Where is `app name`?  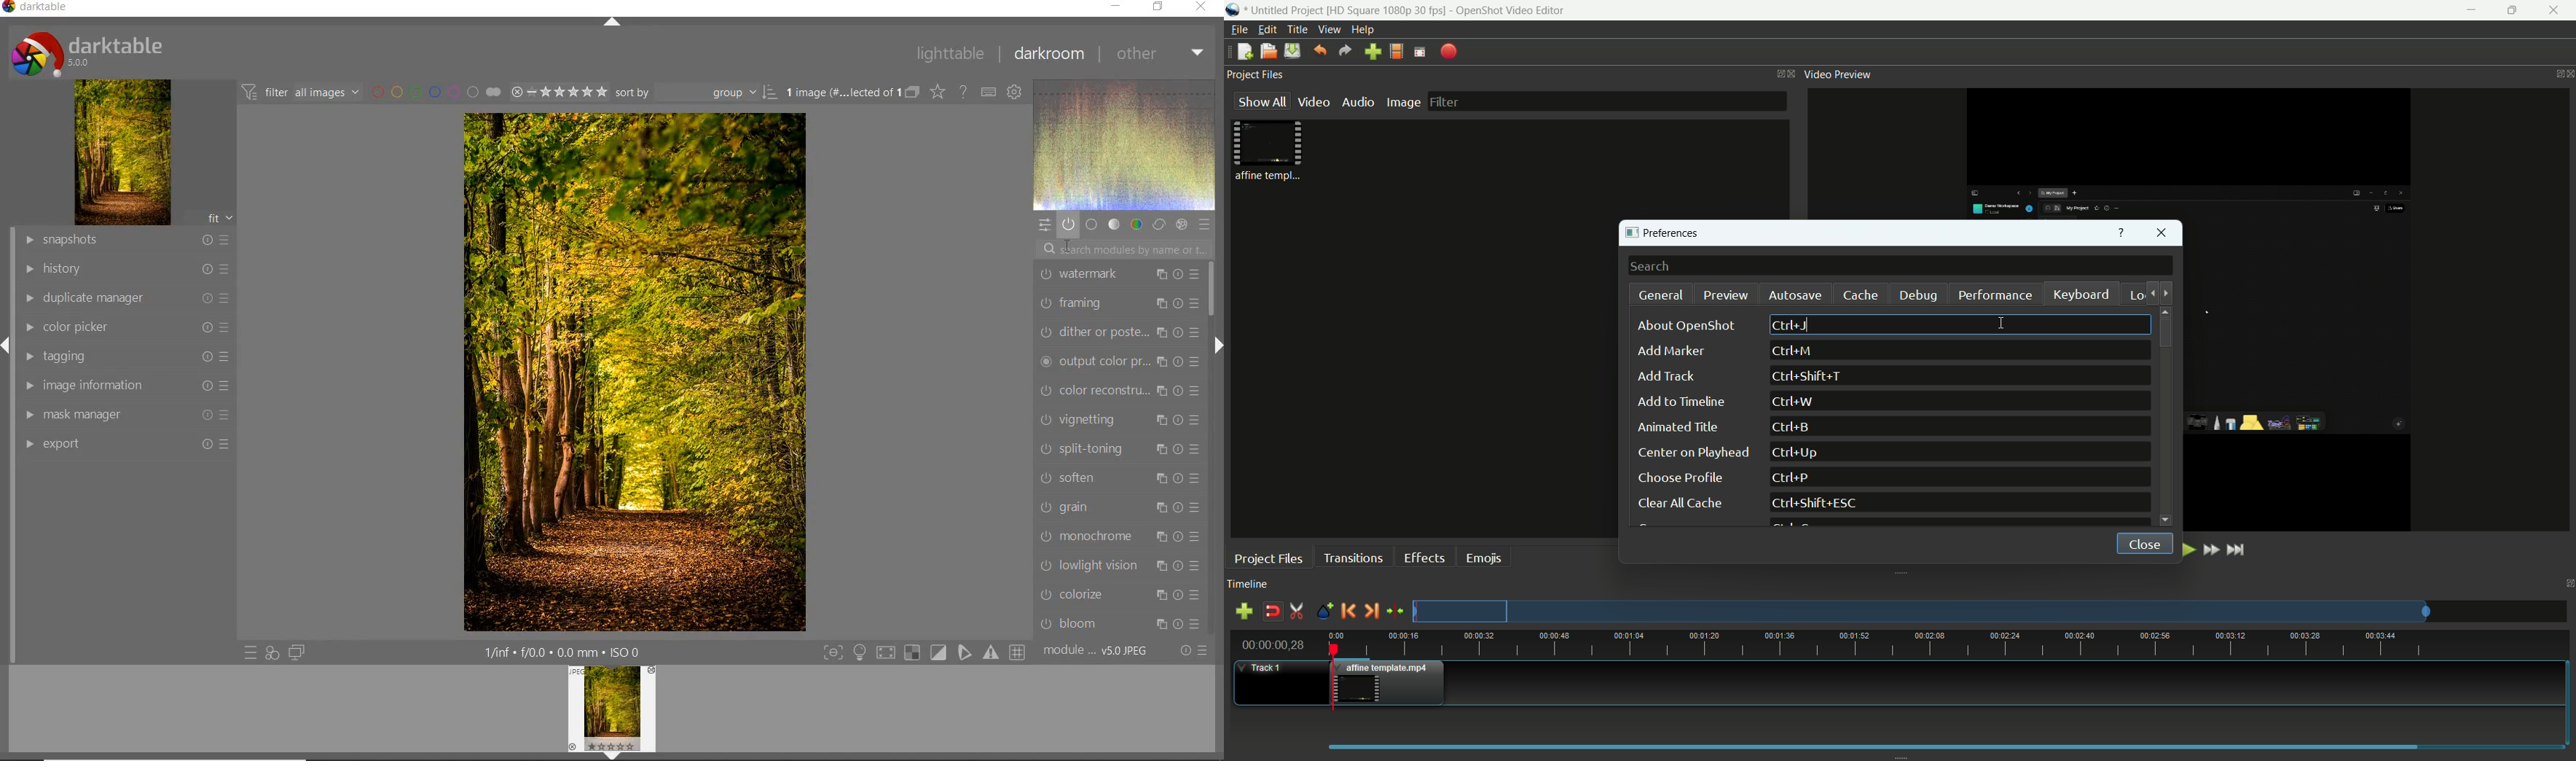
app name is located at coordinates (1510, 10).